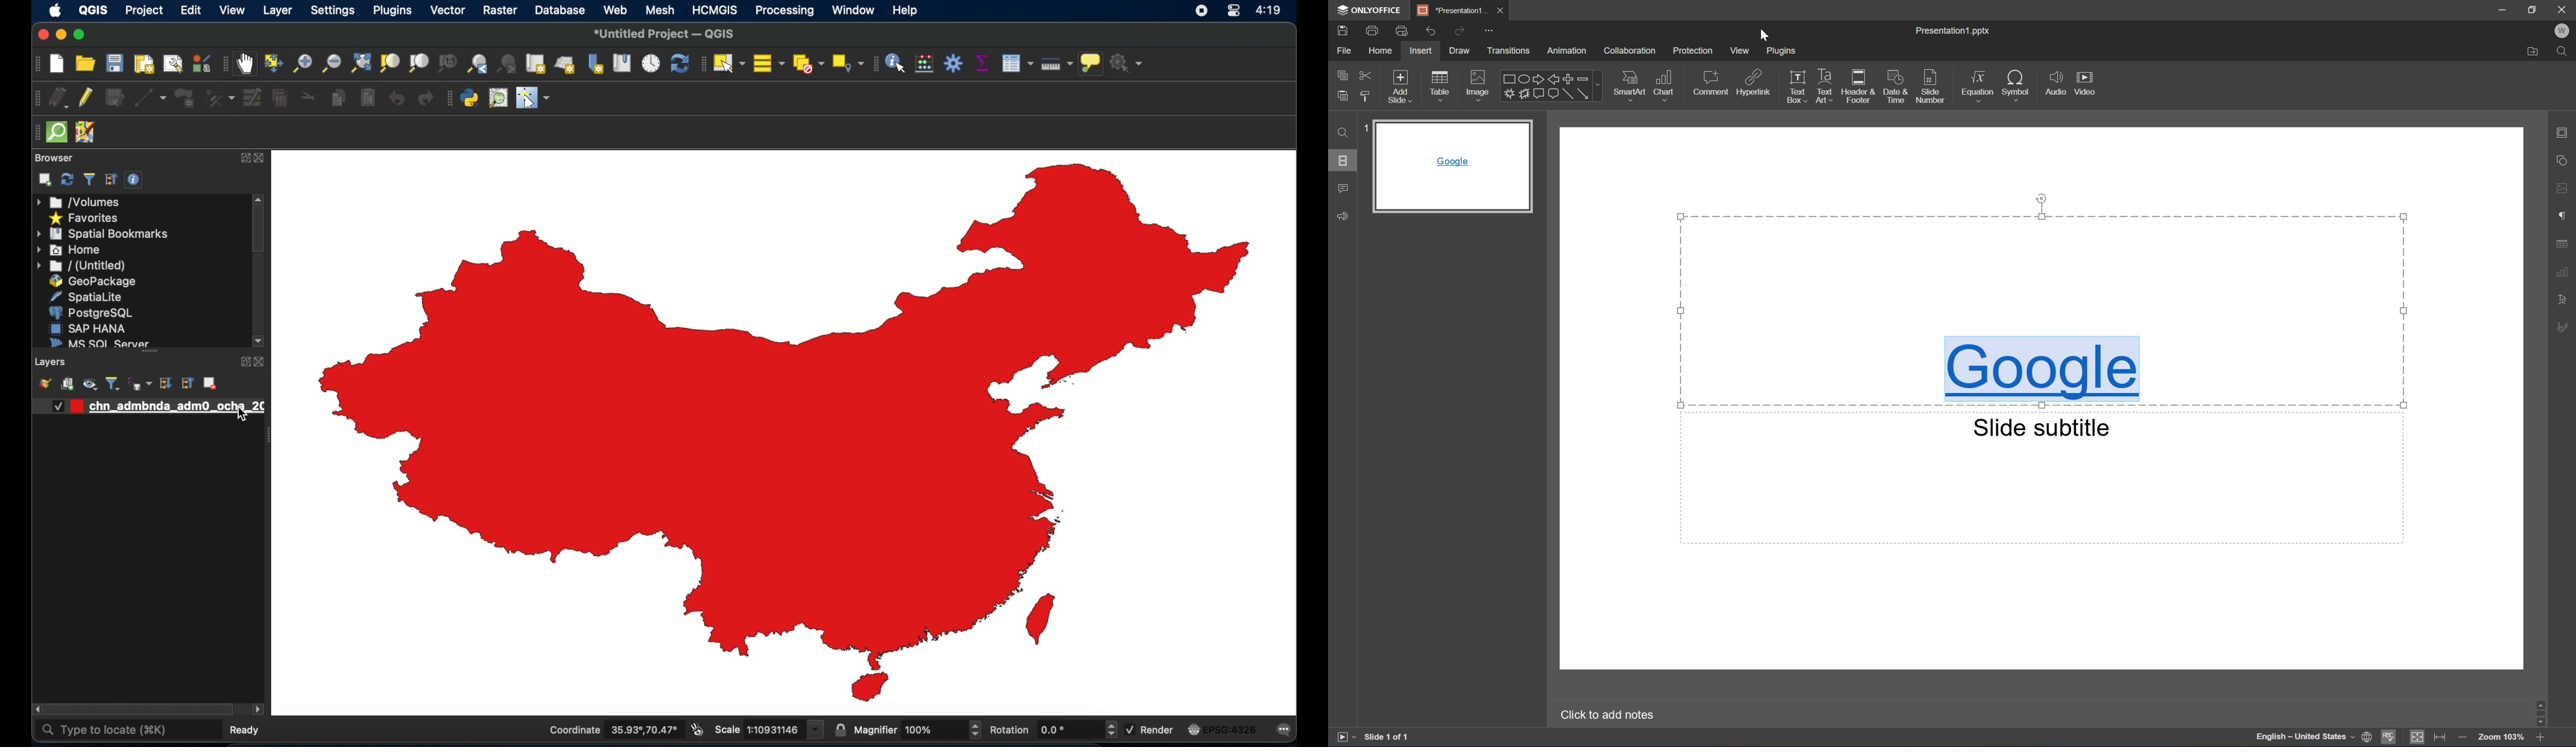  I want to click on File, so click(1348, 50).